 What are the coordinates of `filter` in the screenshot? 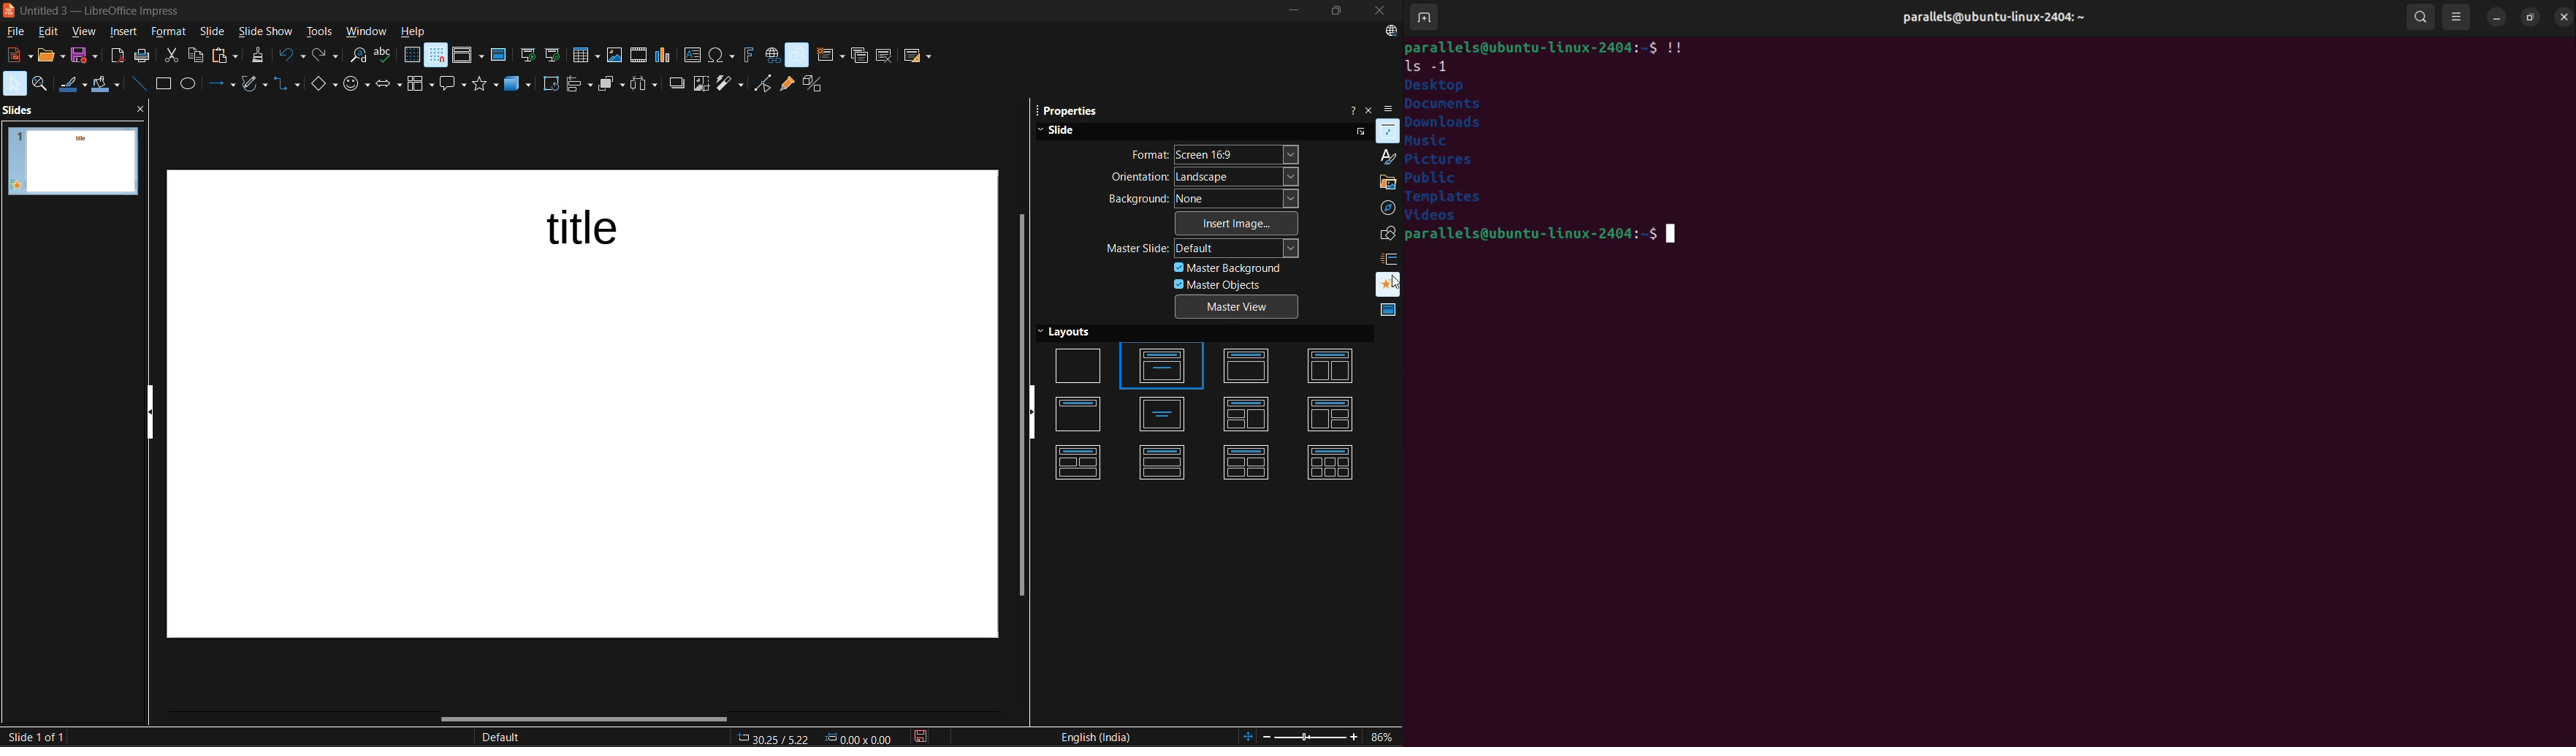 It's located at (732, 84).